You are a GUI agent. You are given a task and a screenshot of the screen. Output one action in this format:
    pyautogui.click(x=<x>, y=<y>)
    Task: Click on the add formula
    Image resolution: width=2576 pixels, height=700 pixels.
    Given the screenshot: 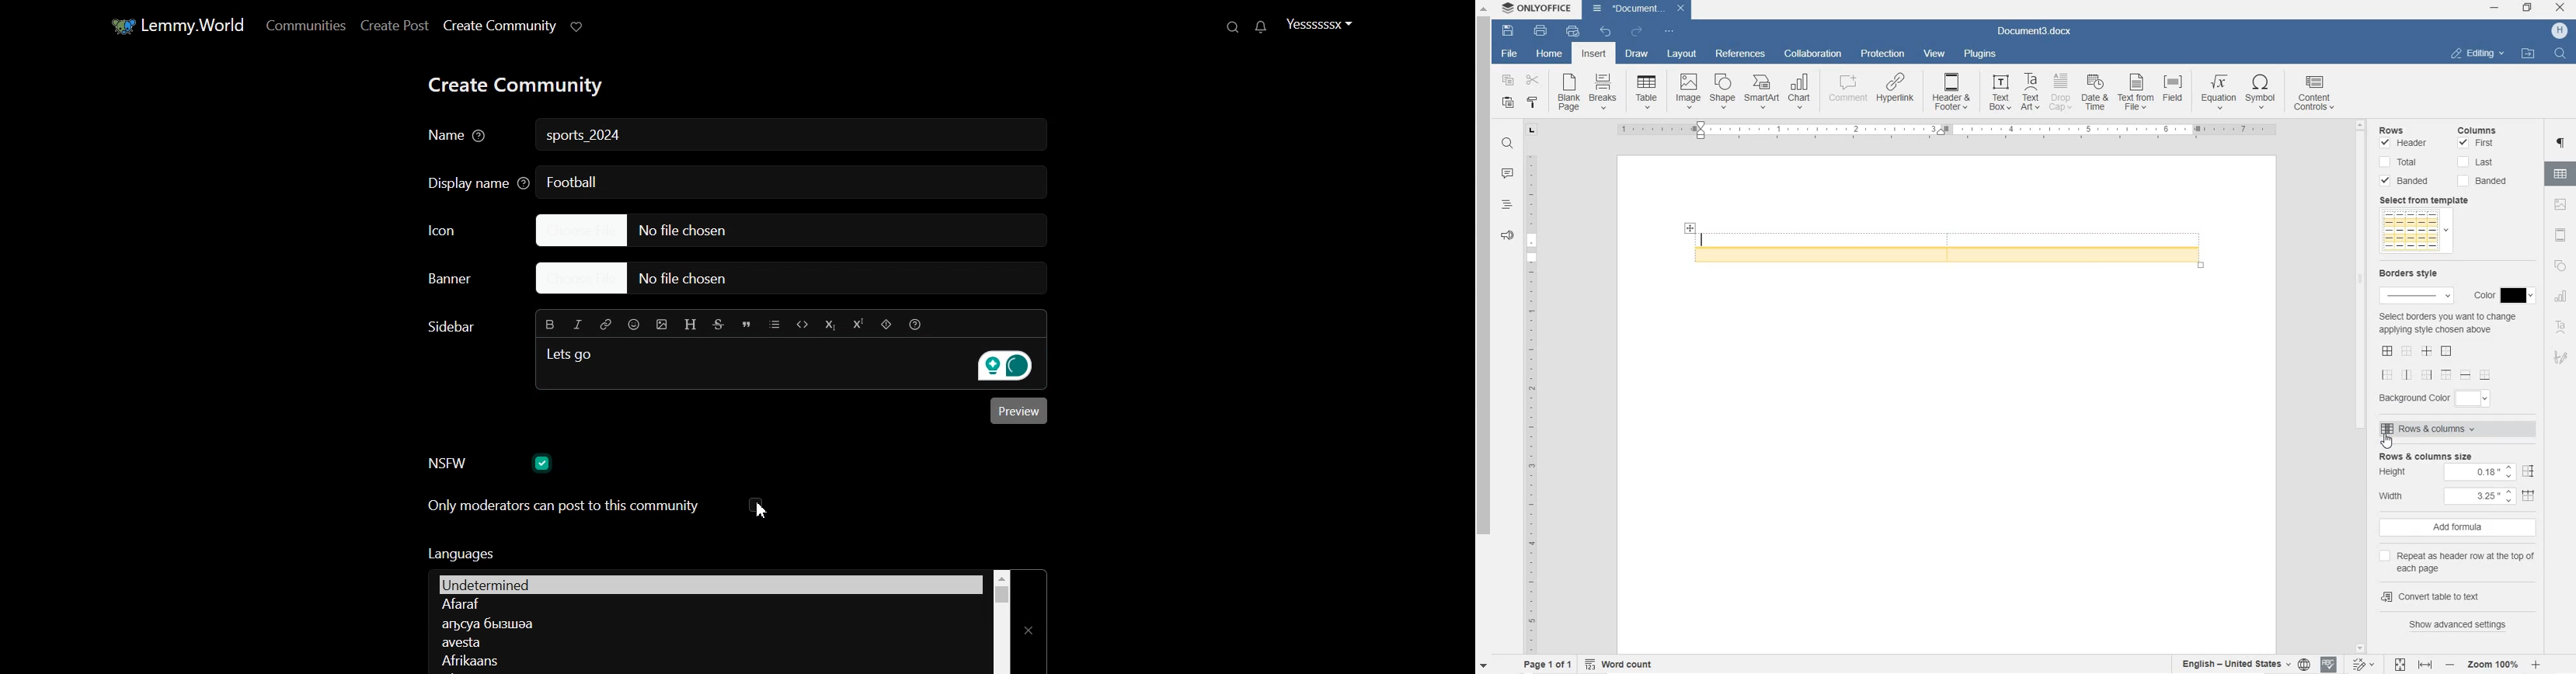 What is the action you would take?
    pyautogui.click(x=2460, y=528)
    